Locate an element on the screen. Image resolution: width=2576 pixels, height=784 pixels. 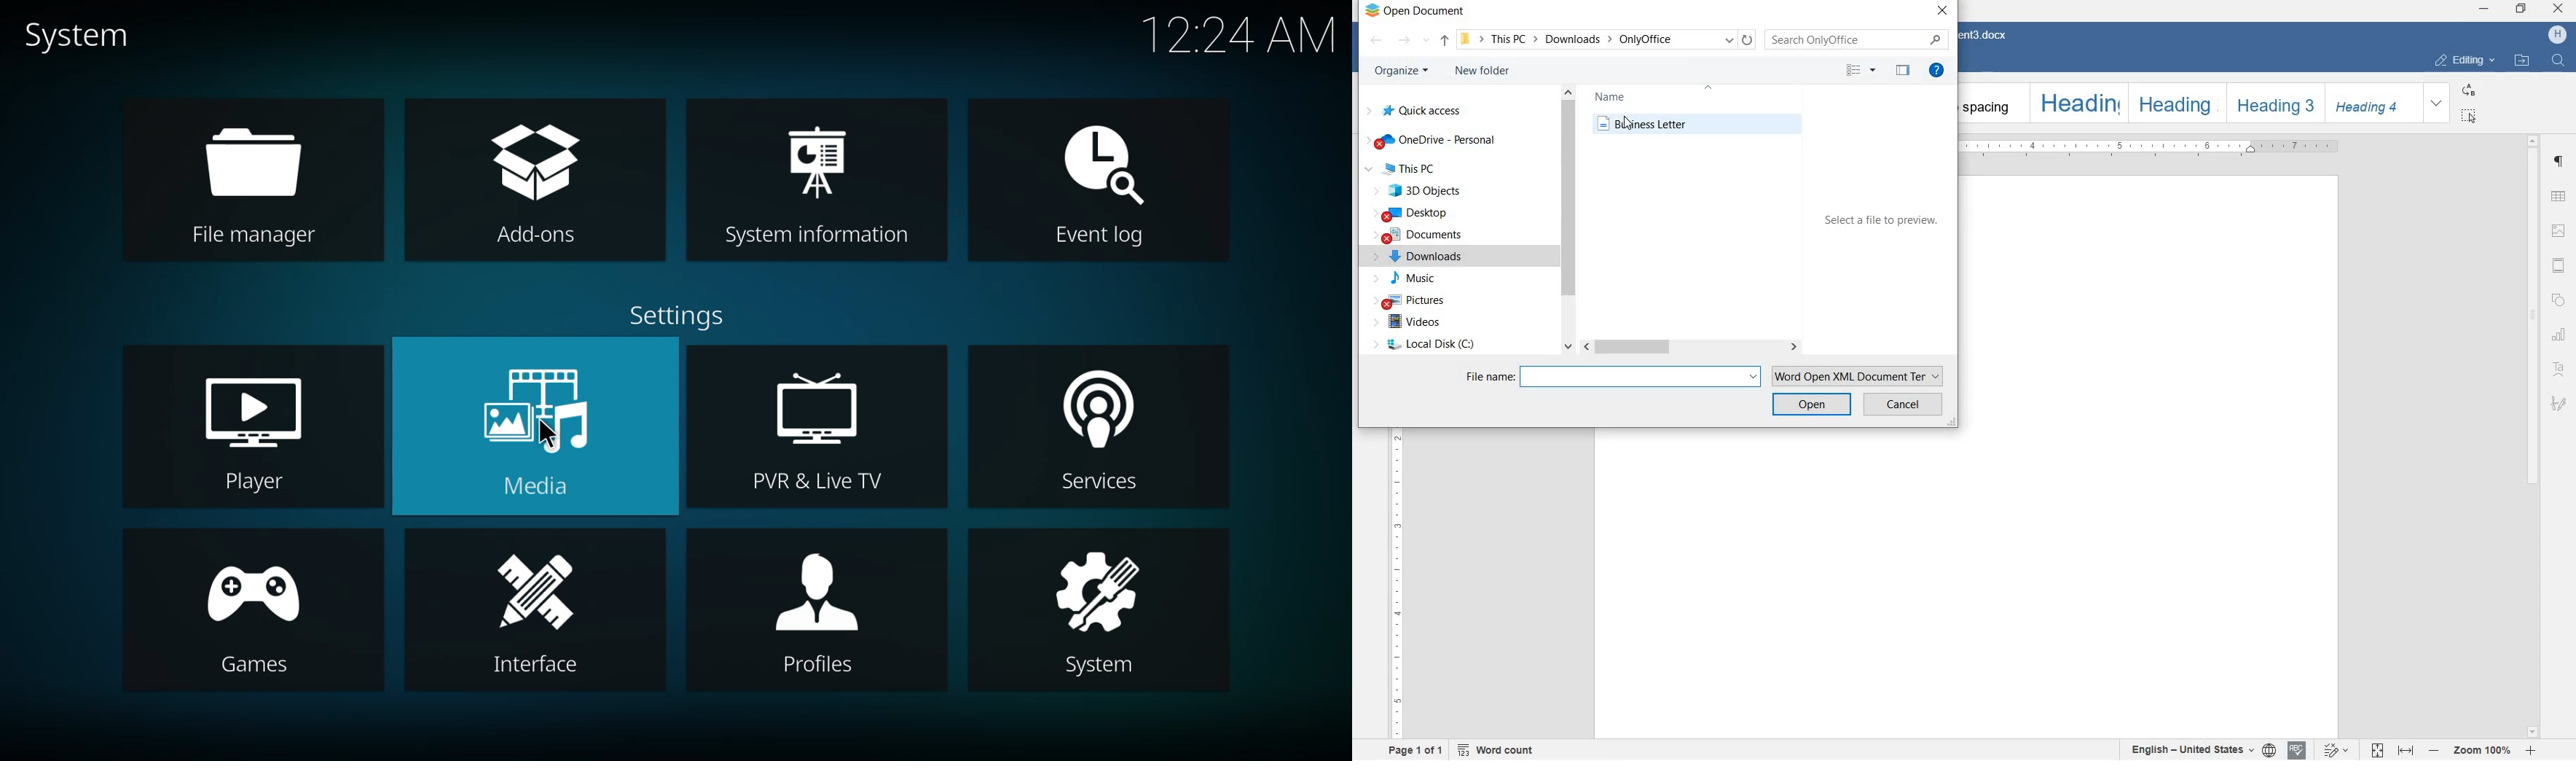
player is located at coordinates (259, 429).